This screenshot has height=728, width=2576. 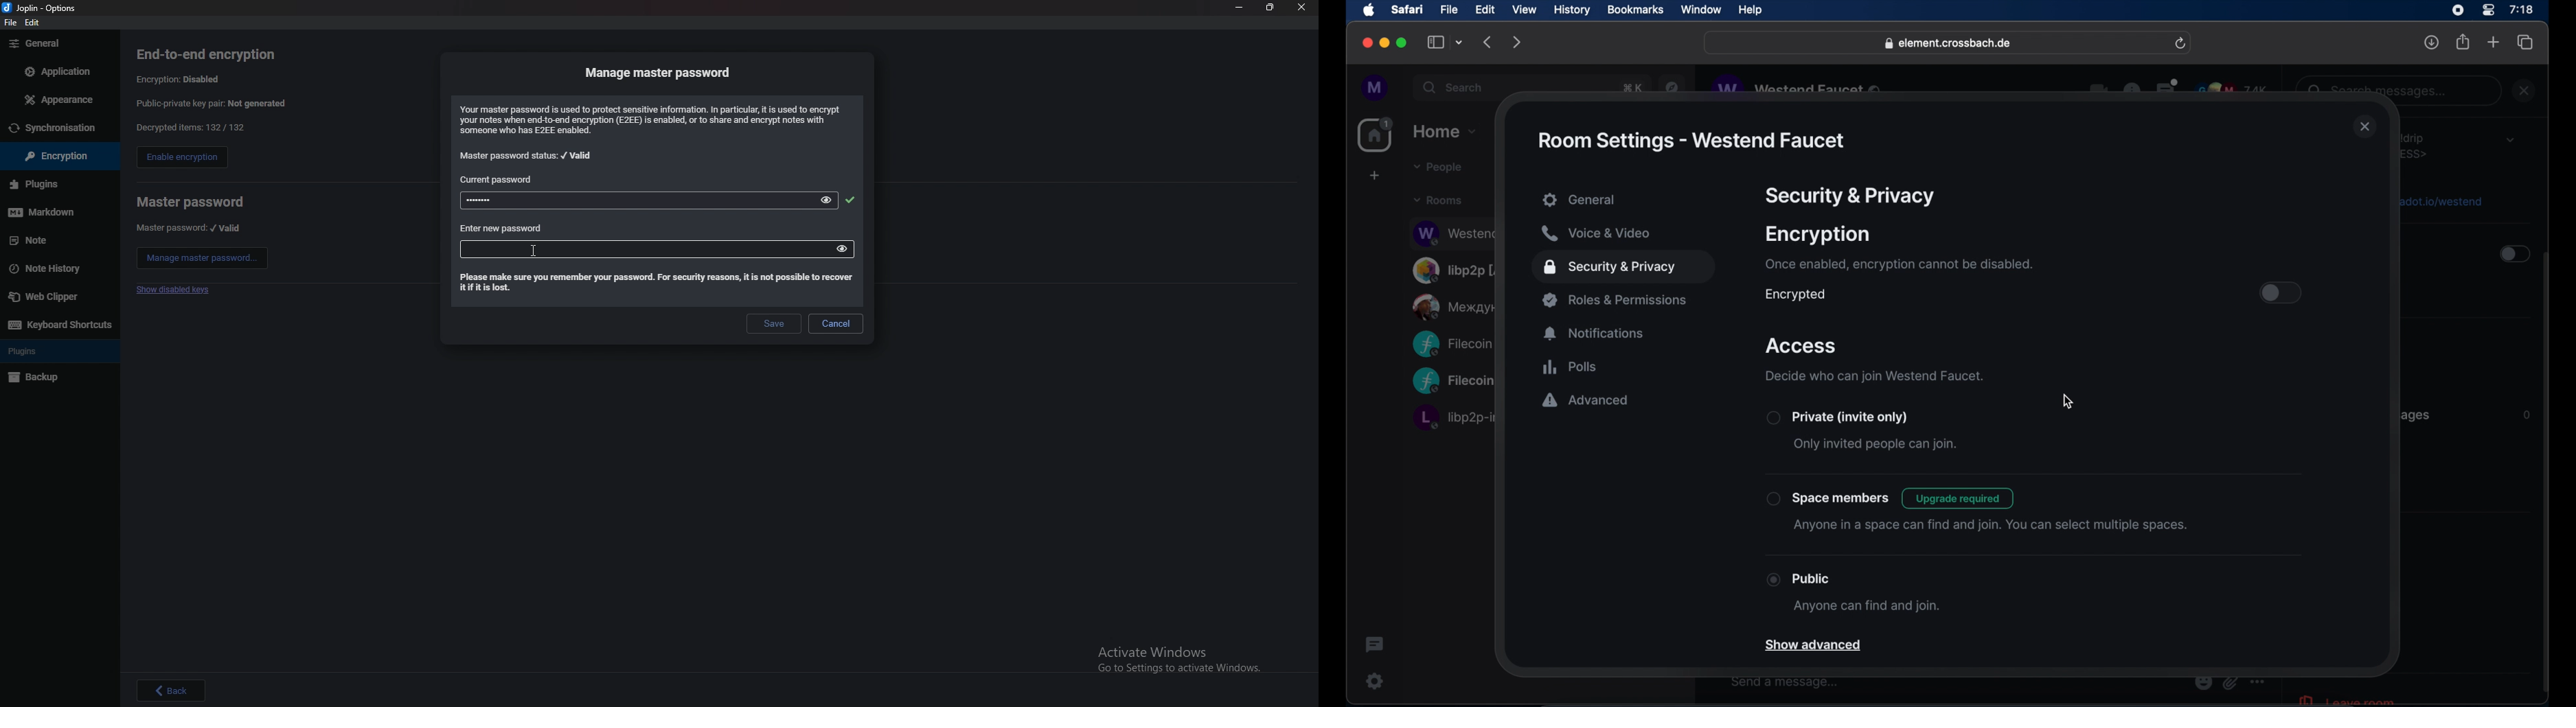 What do you see at coordinates (1485, 9) in the screenshot?
I see `edit` at bounding box center [1485, 9].